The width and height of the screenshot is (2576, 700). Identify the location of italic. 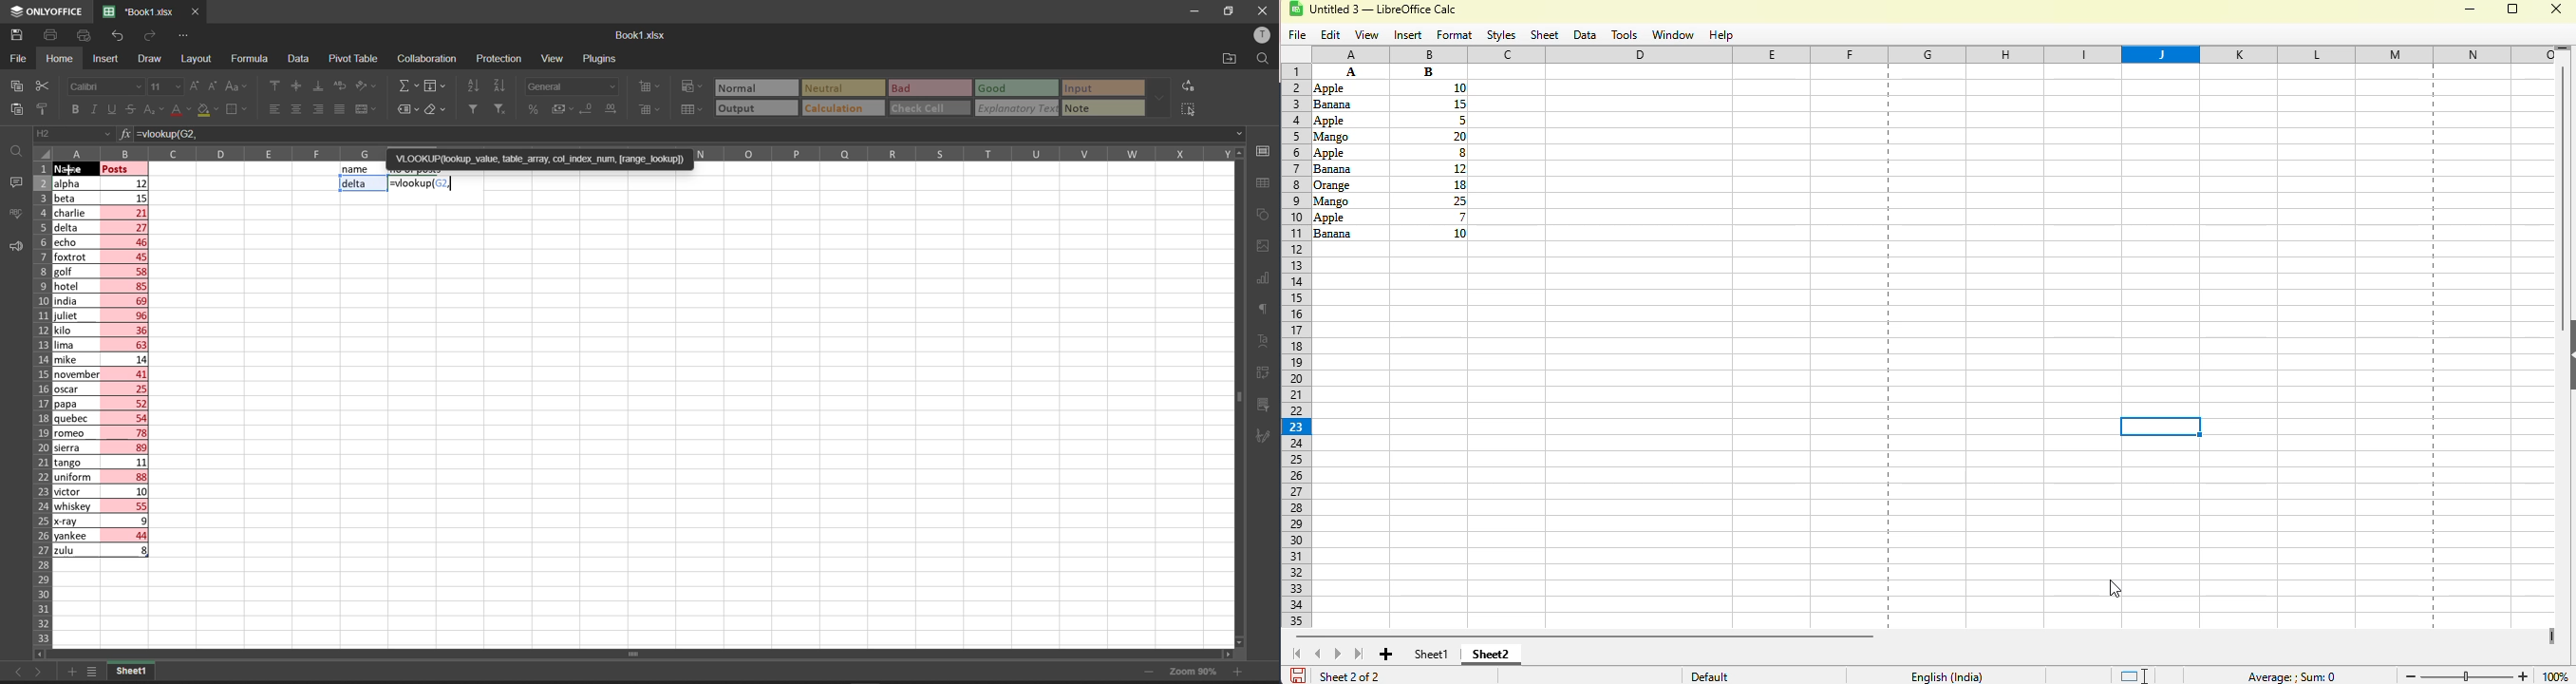
(93, 109).